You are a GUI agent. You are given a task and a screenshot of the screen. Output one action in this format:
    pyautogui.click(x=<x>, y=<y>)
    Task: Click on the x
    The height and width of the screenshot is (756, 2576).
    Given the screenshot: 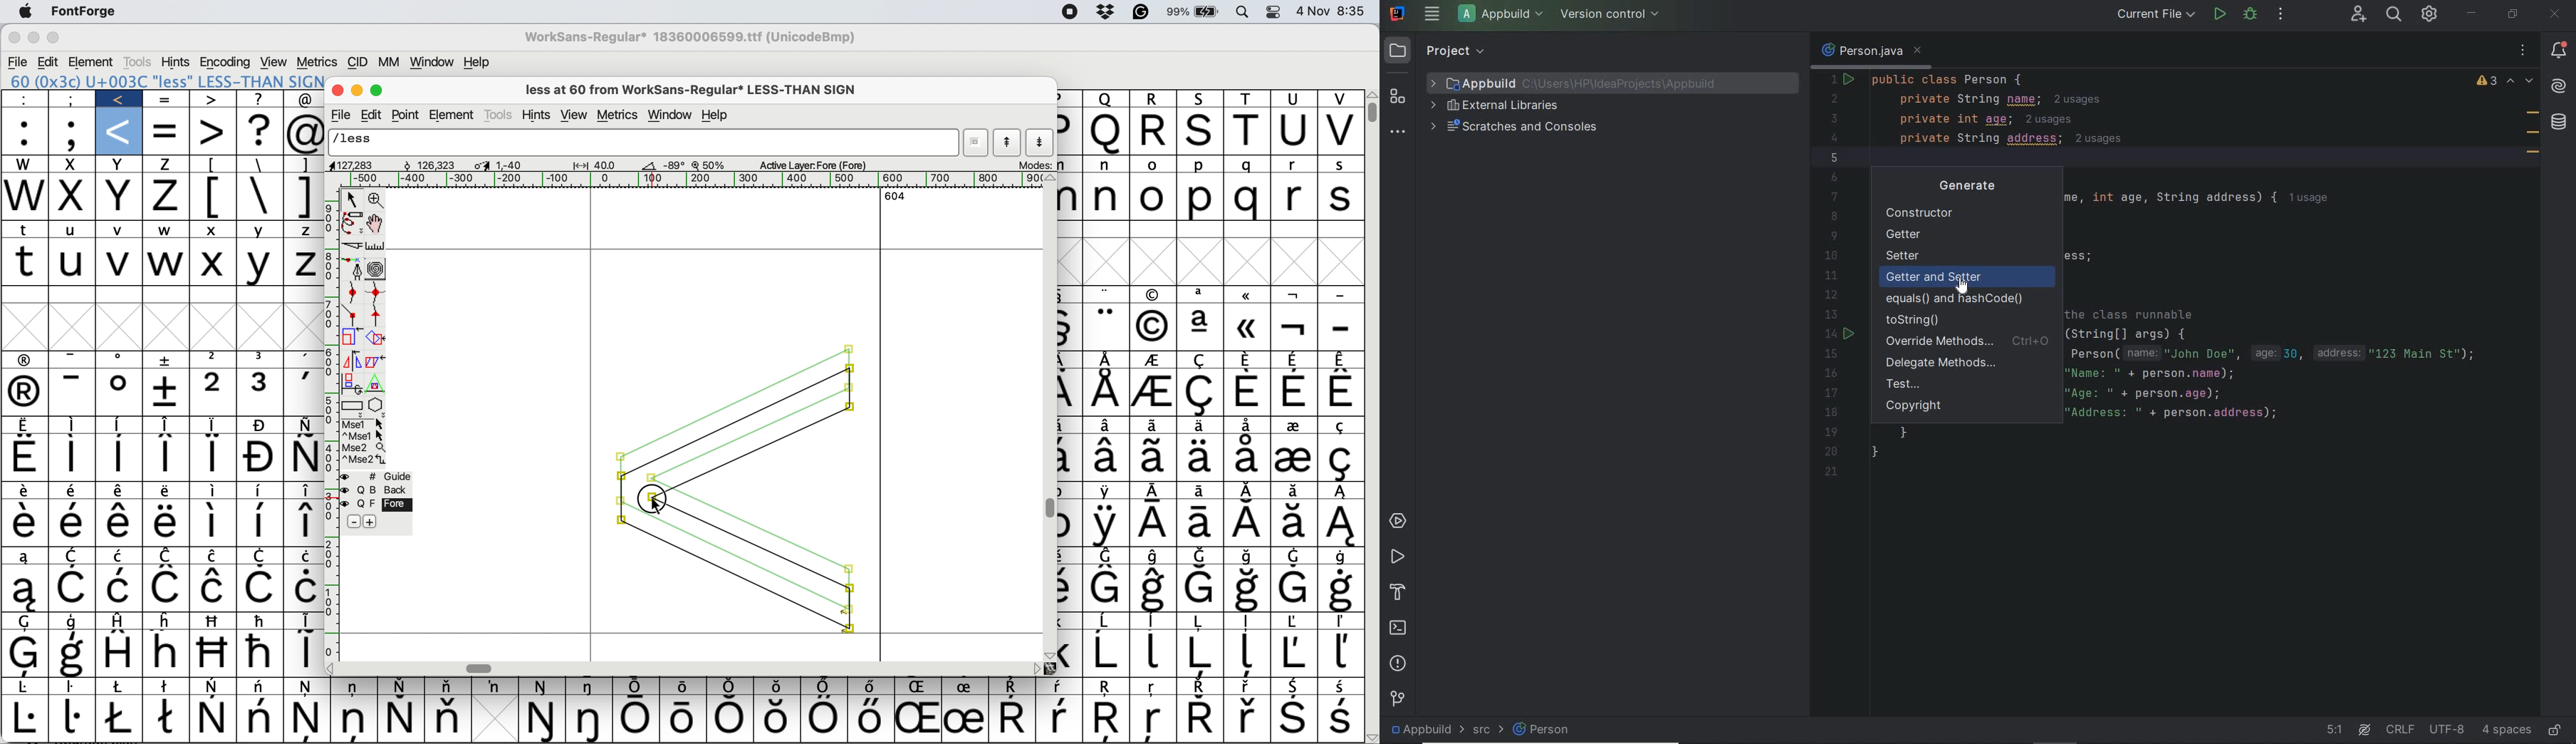 What is the action you would take?
    pyautogui.click(x=73, y=165)
    